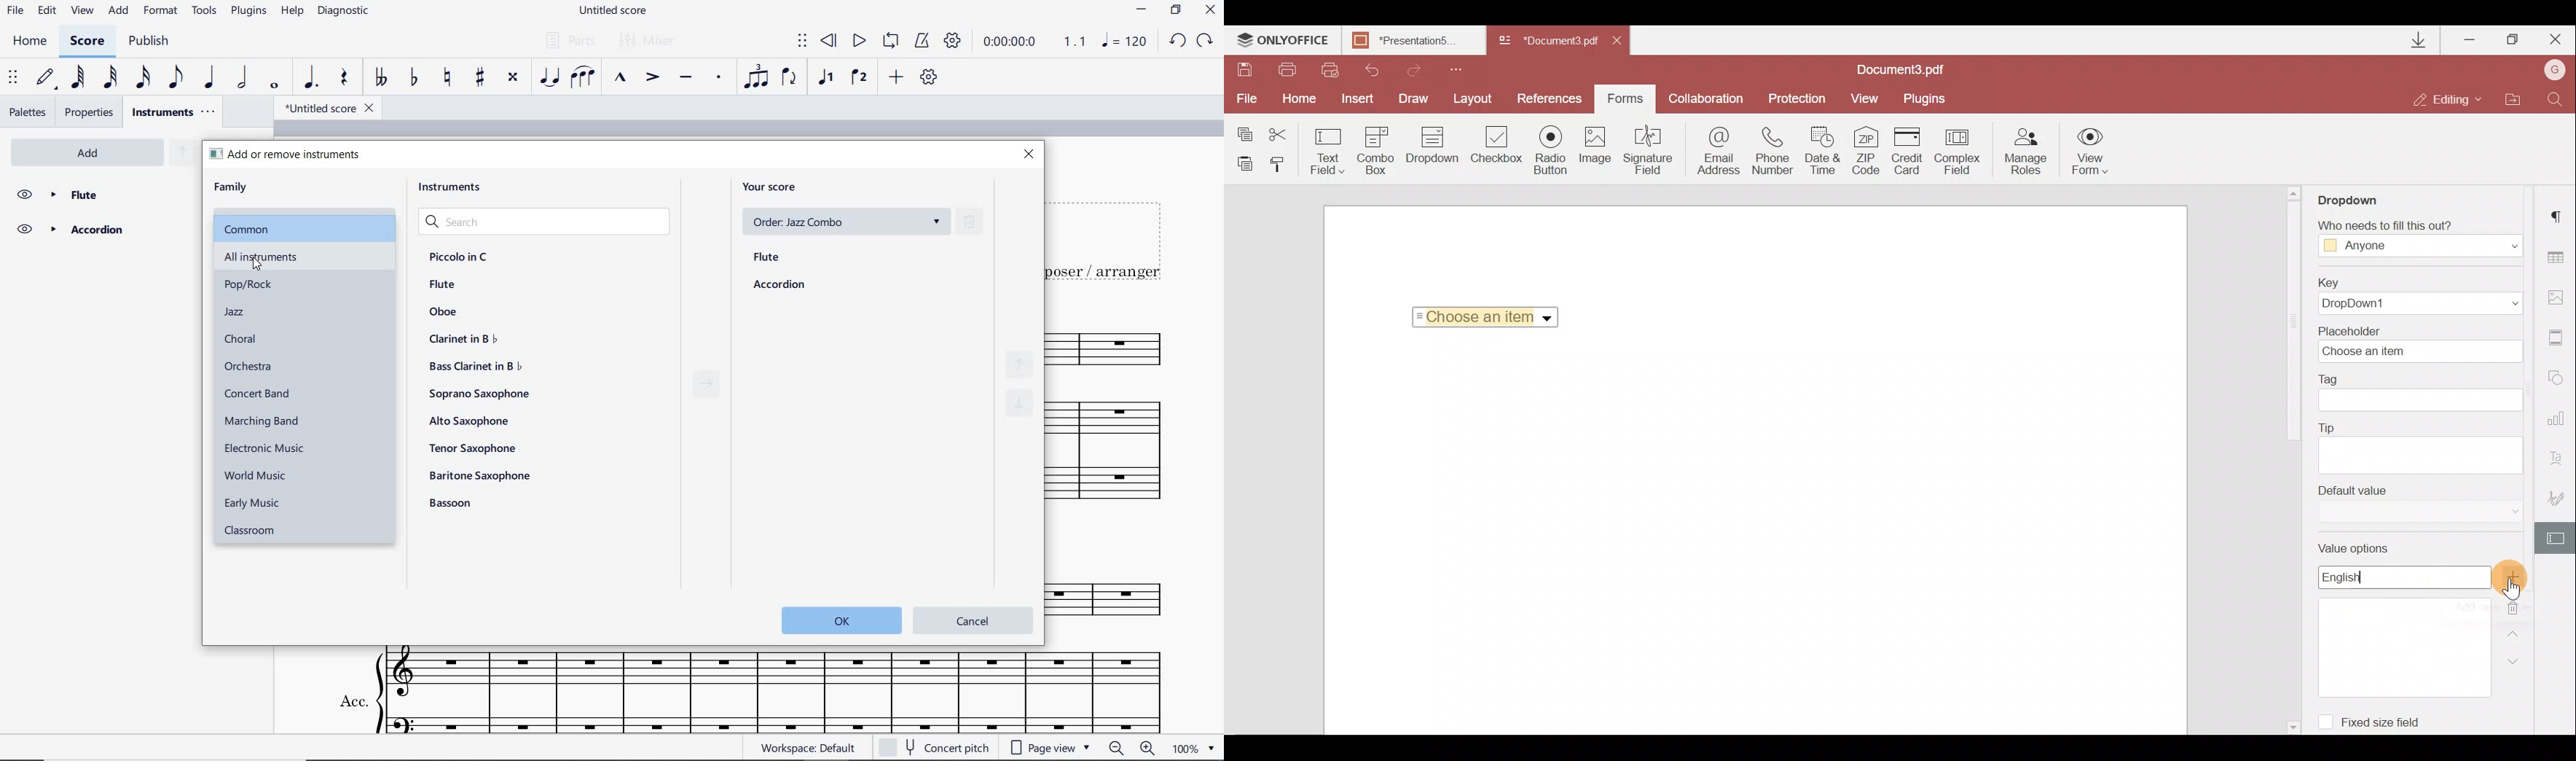 This screenshot has height=784, width=2576. What do you see at coordinates (481, 475) in the screenshot?
I see `Baritone Saxophone` at bounding box center [481, 475].